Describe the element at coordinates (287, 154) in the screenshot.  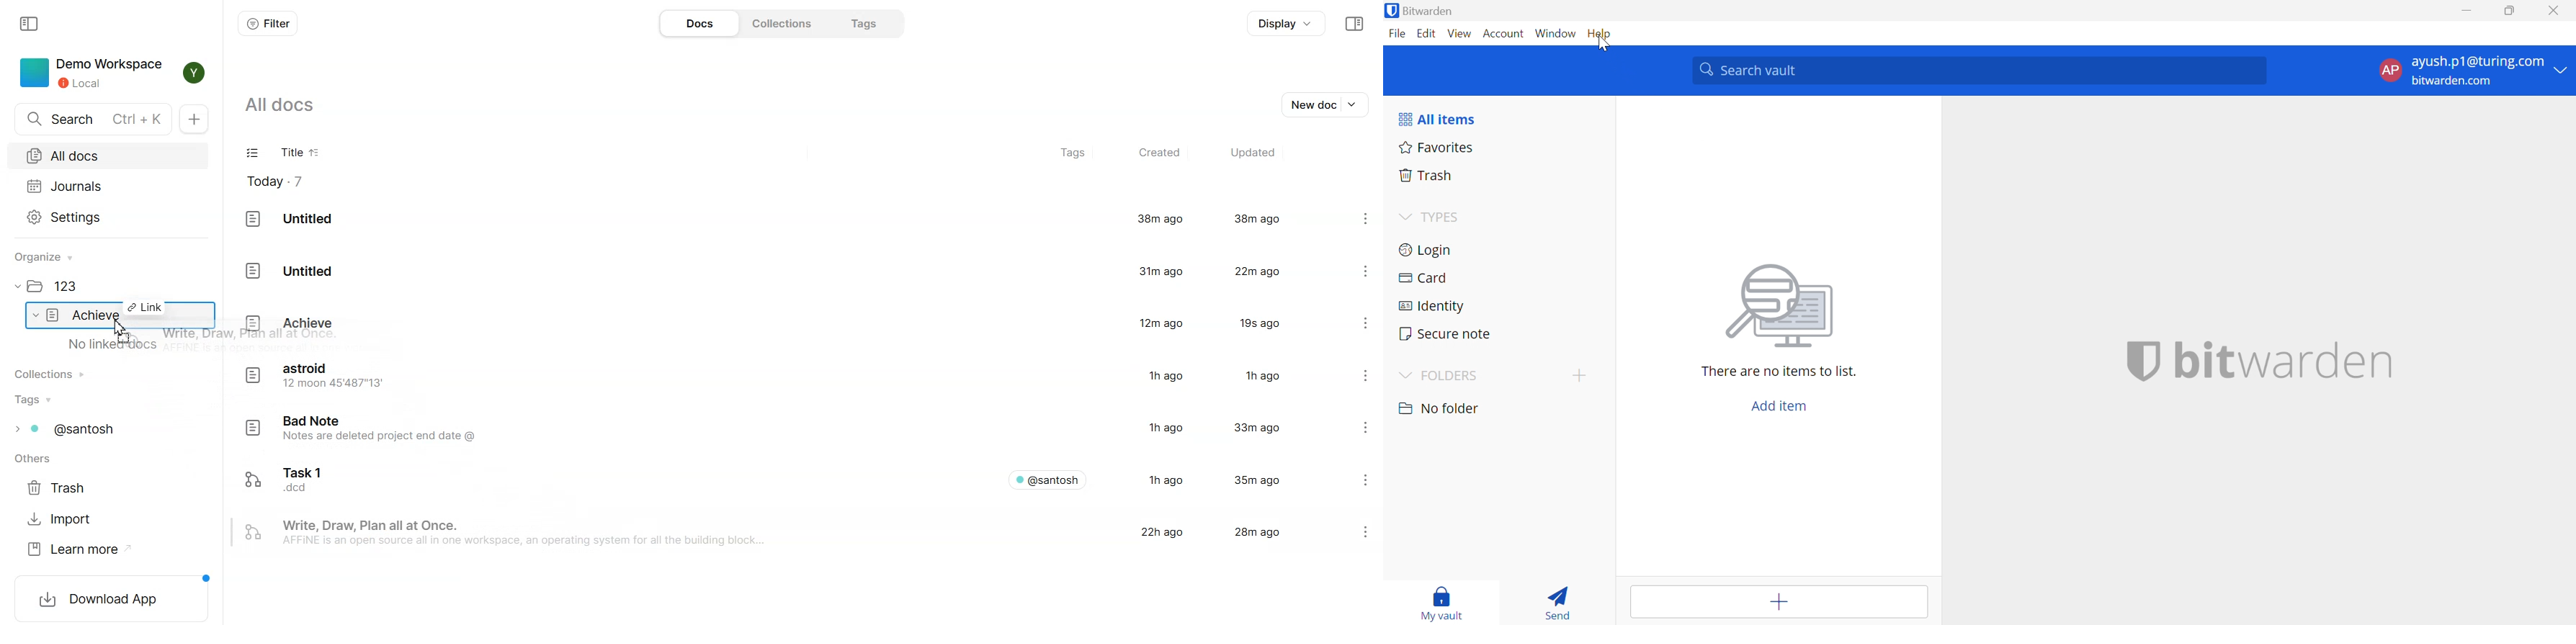
I see `Title` at that location.